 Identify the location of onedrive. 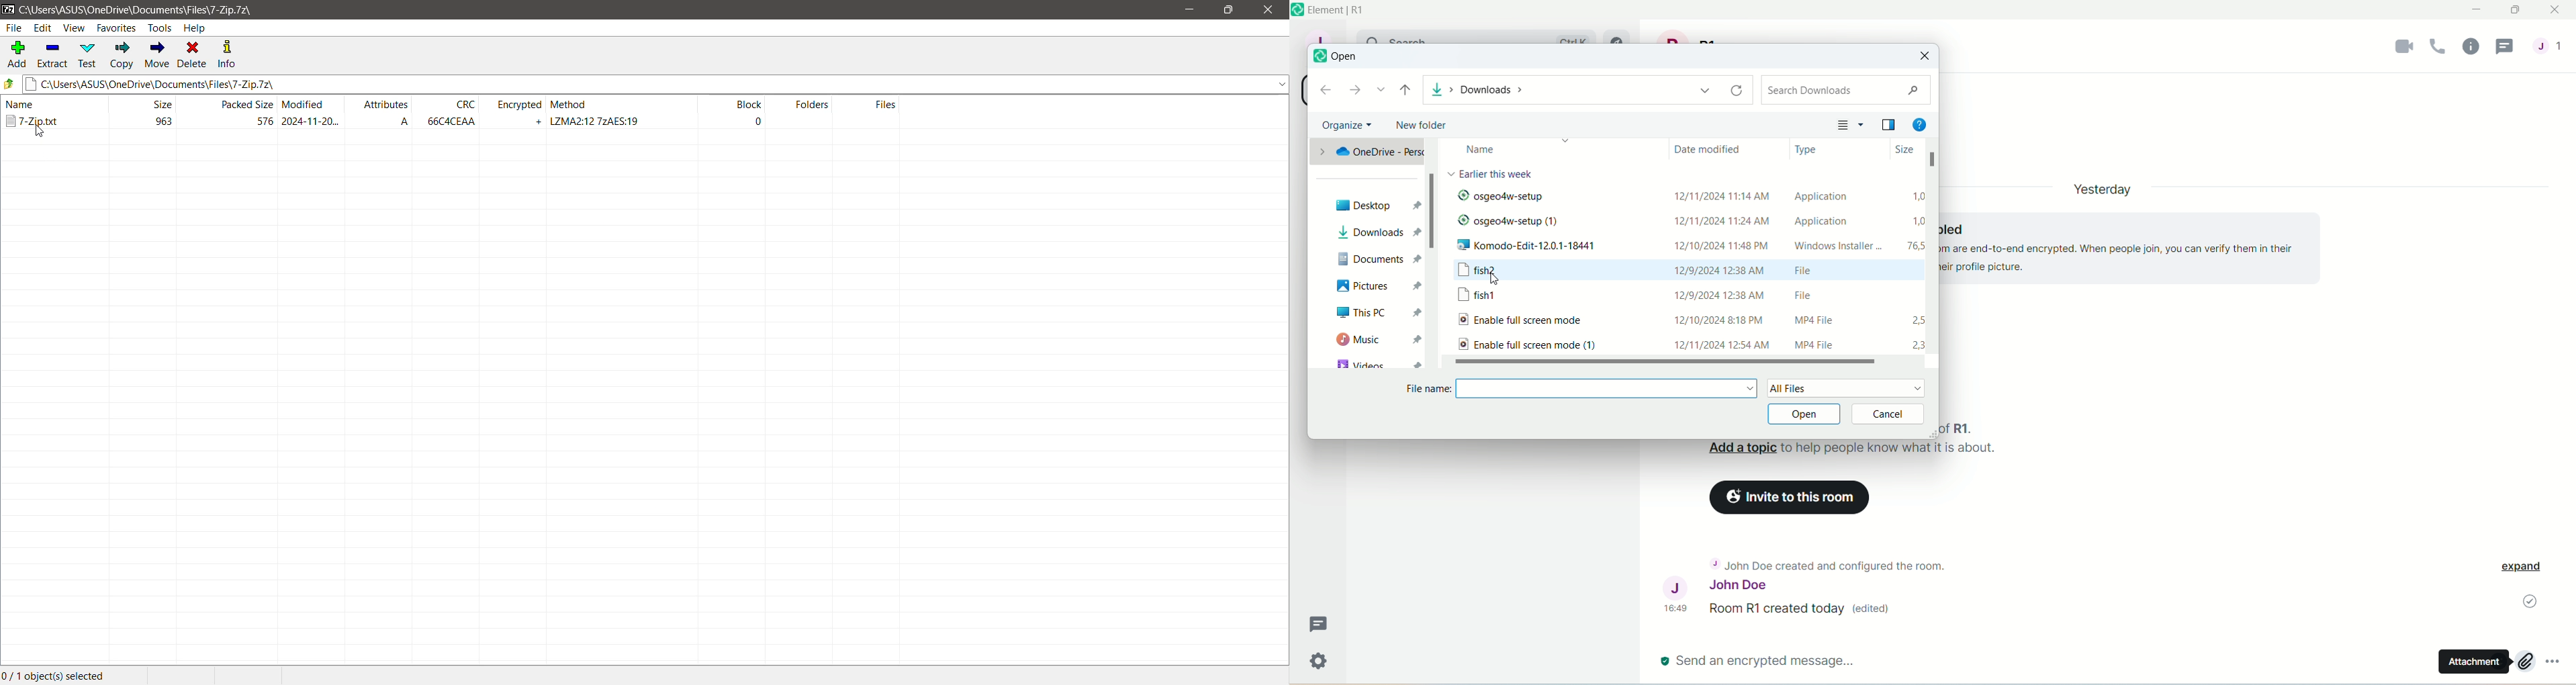
(1366, 152).